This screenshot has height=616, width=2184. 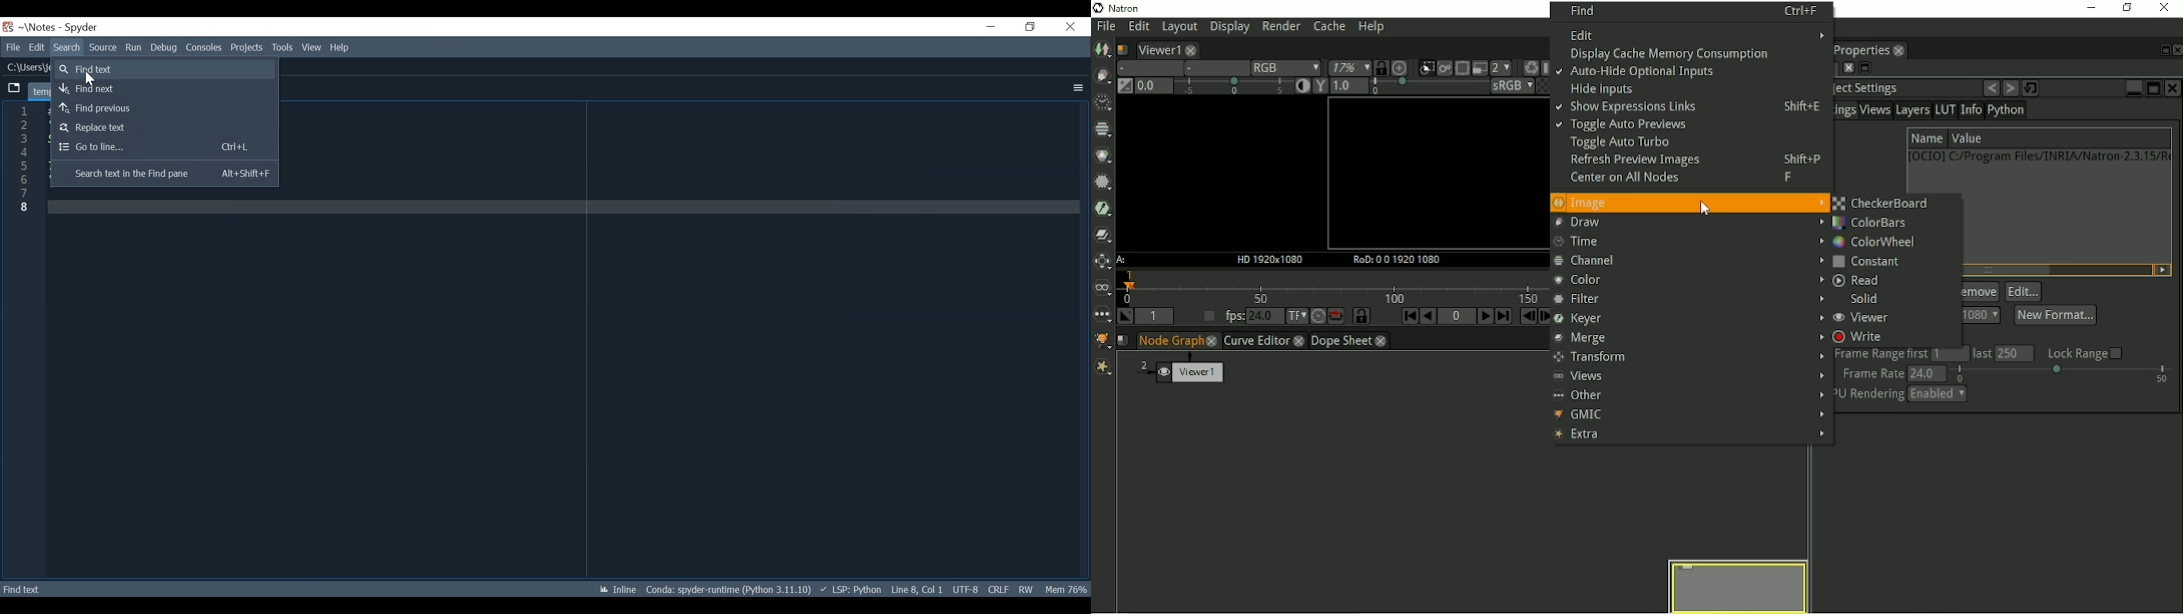 What do you see at coordinates (620, 591) in the screenshot?
I see `Toggle inline and interactive Matplotlib plotting` at bounding box center [620, 591].